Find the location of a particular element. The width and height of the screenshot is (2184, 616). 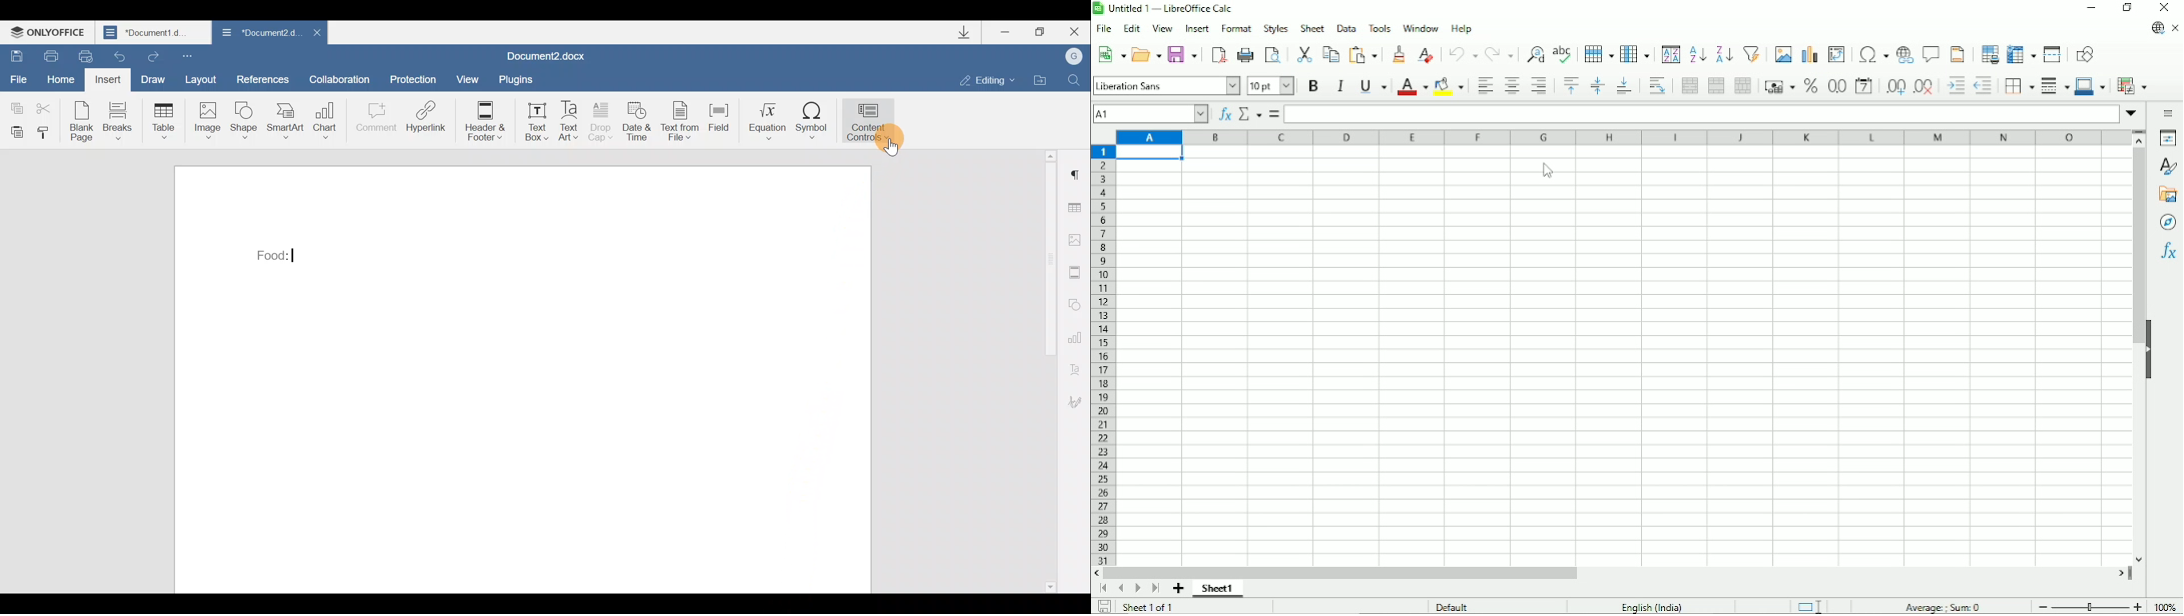

Split window is located at coordinates (2054, 54).